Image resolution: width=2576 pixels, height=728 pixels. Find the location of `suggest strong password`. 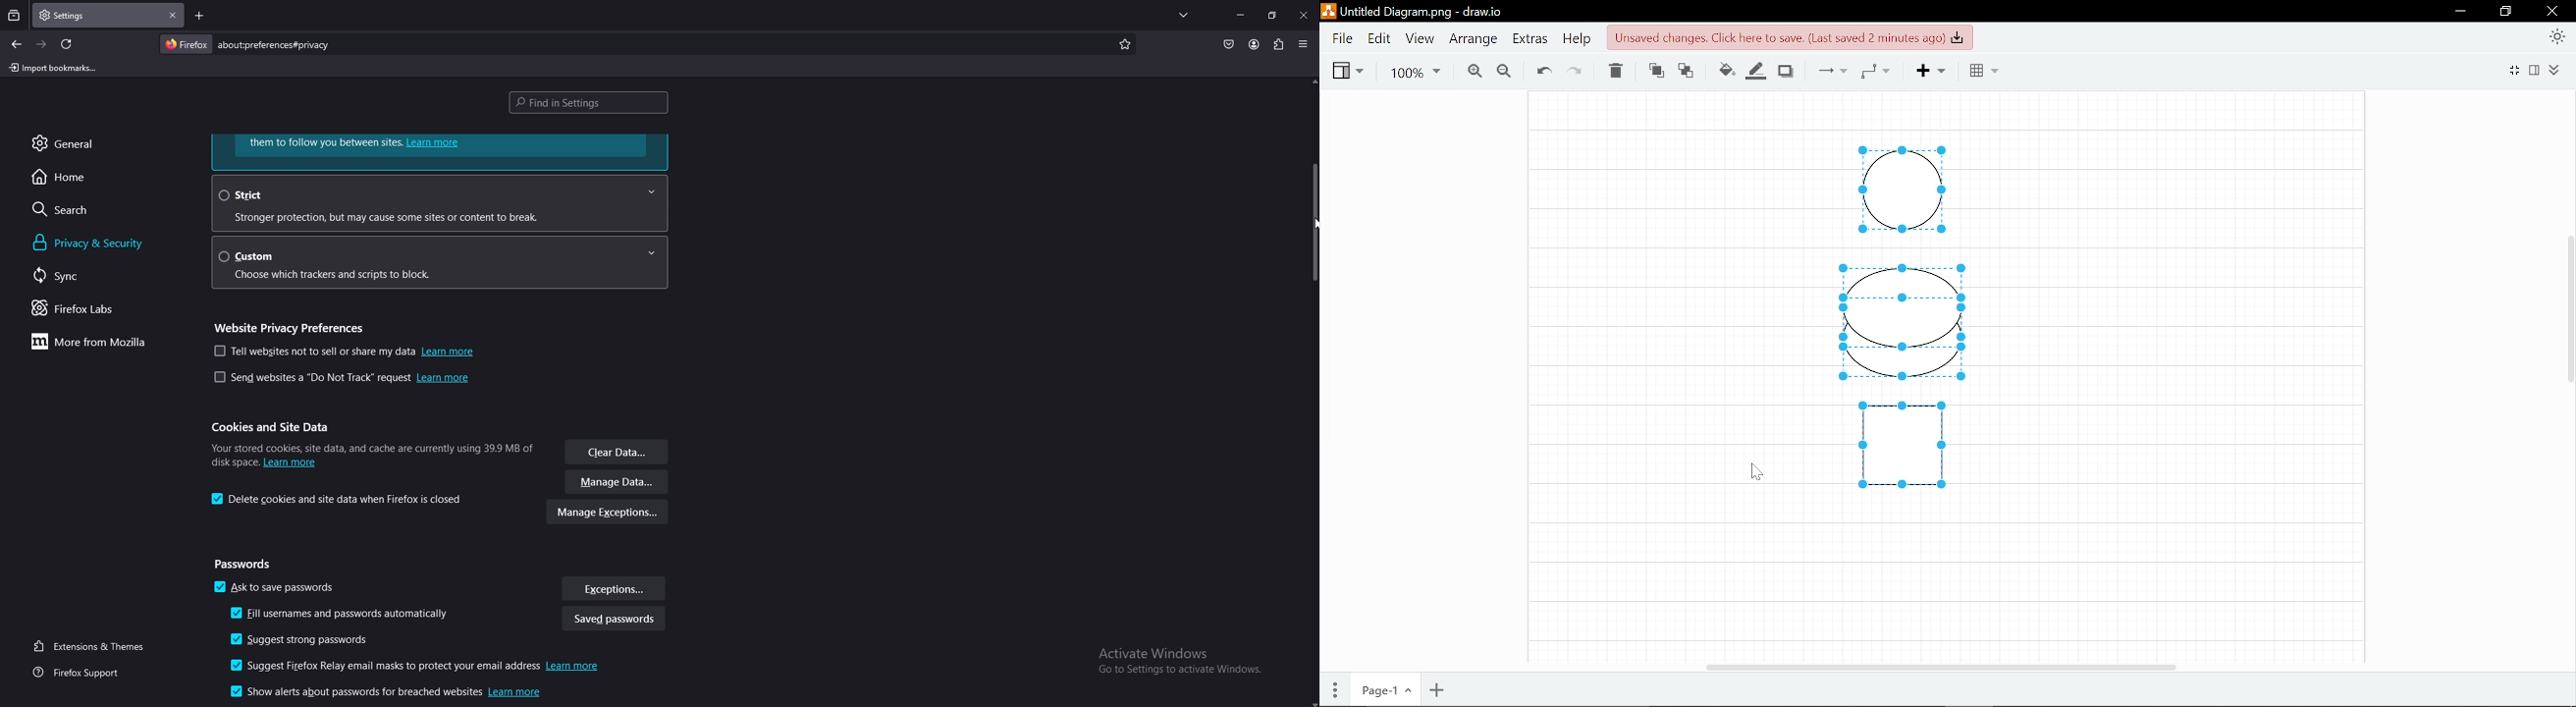

suggest strong password is located at coordinates (308, 640).